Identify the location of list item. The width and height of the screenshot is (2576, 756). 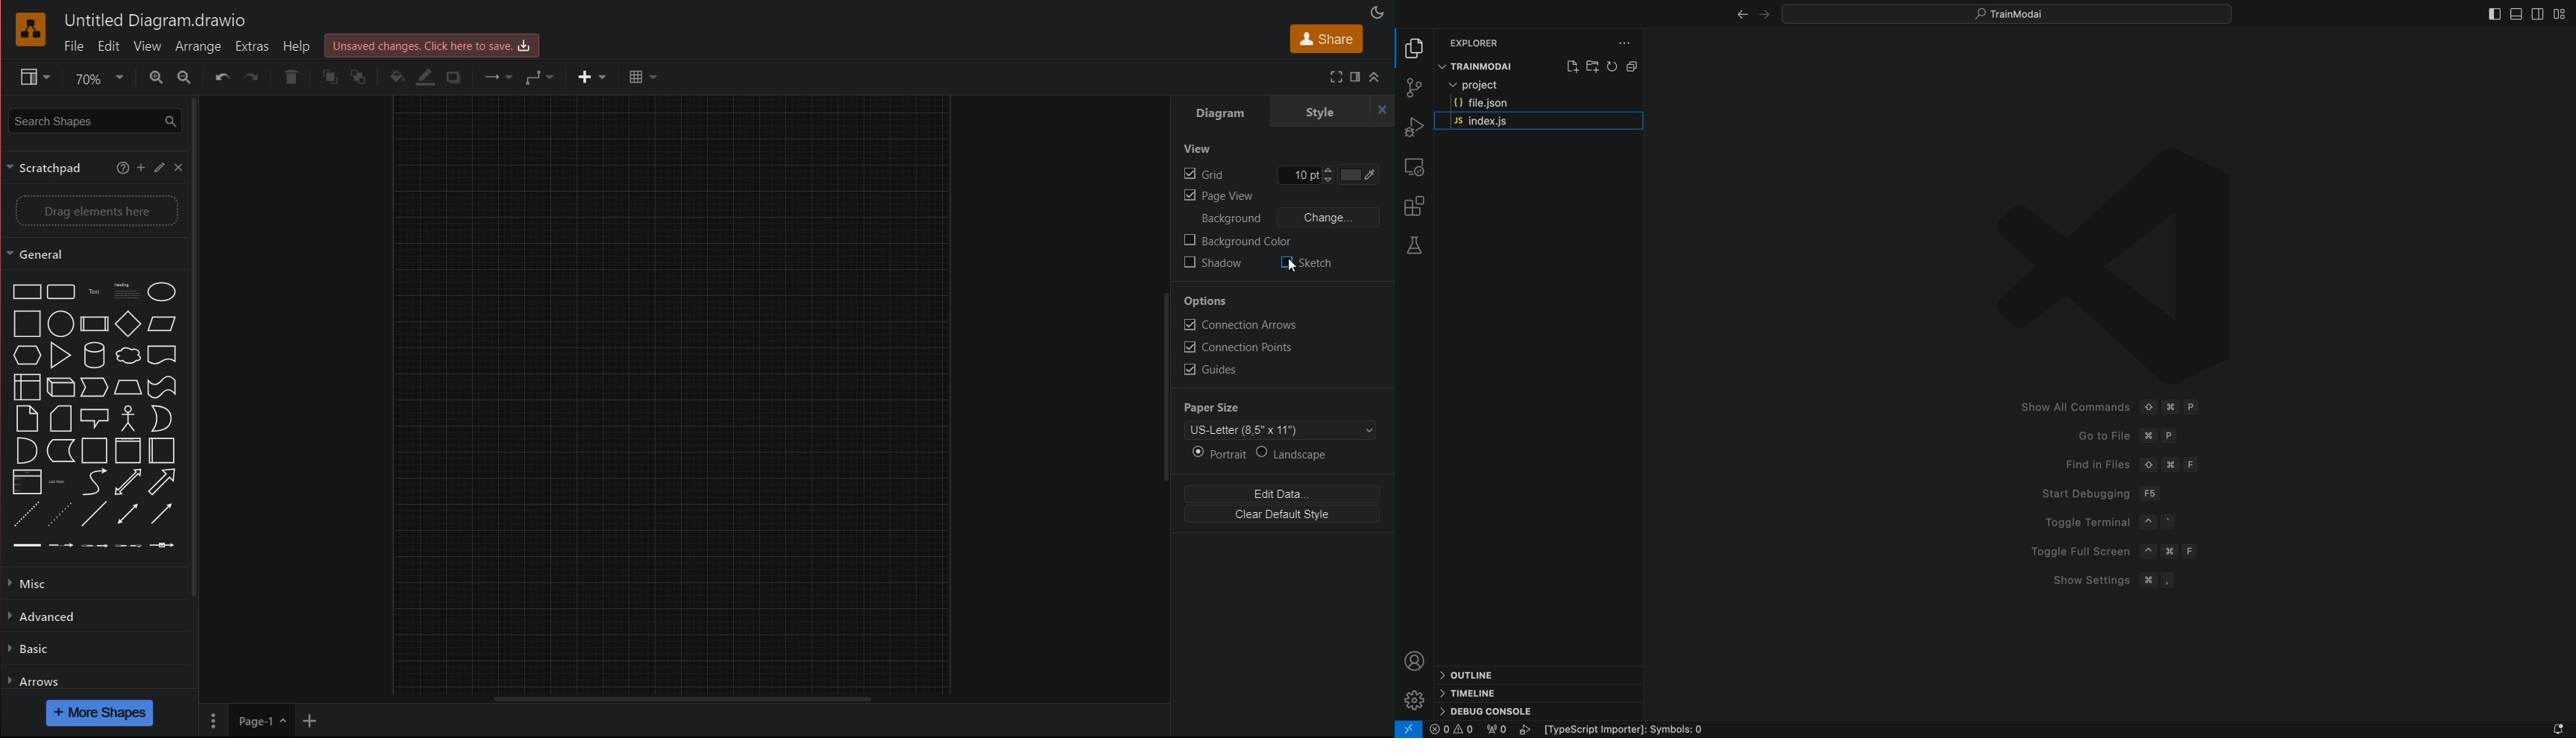
(58, 483).